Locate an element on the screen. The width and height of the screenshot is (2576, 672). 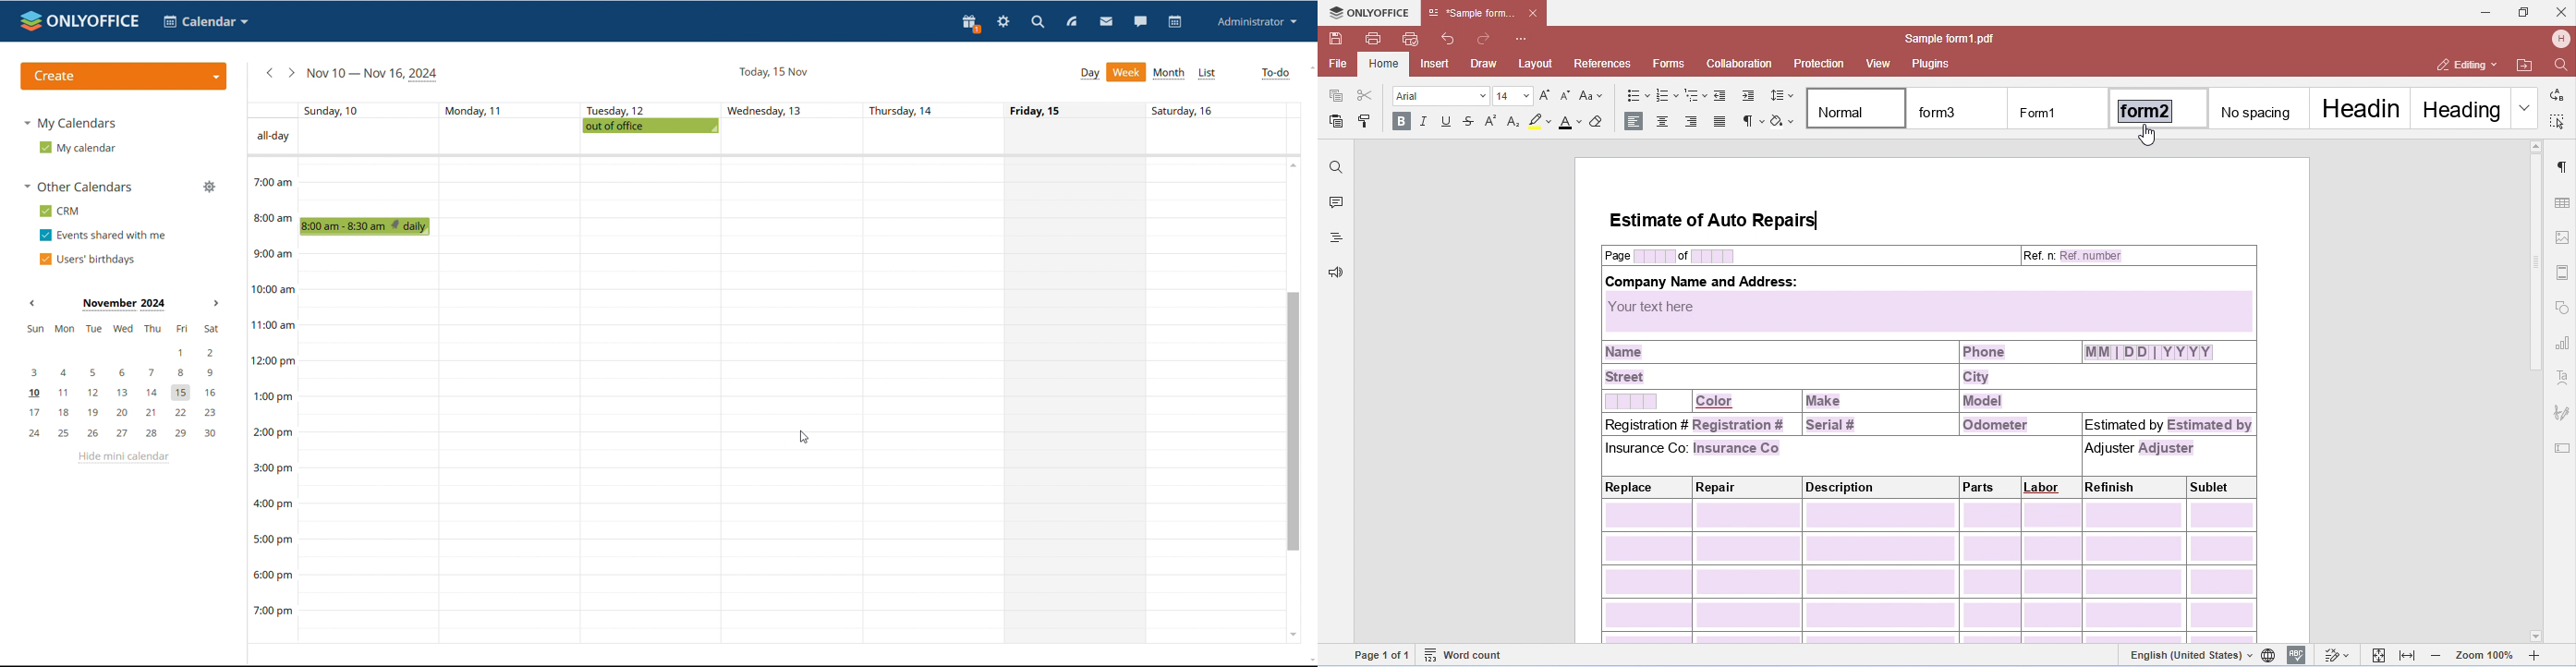
other calendars is located at coordinates (80, 187).